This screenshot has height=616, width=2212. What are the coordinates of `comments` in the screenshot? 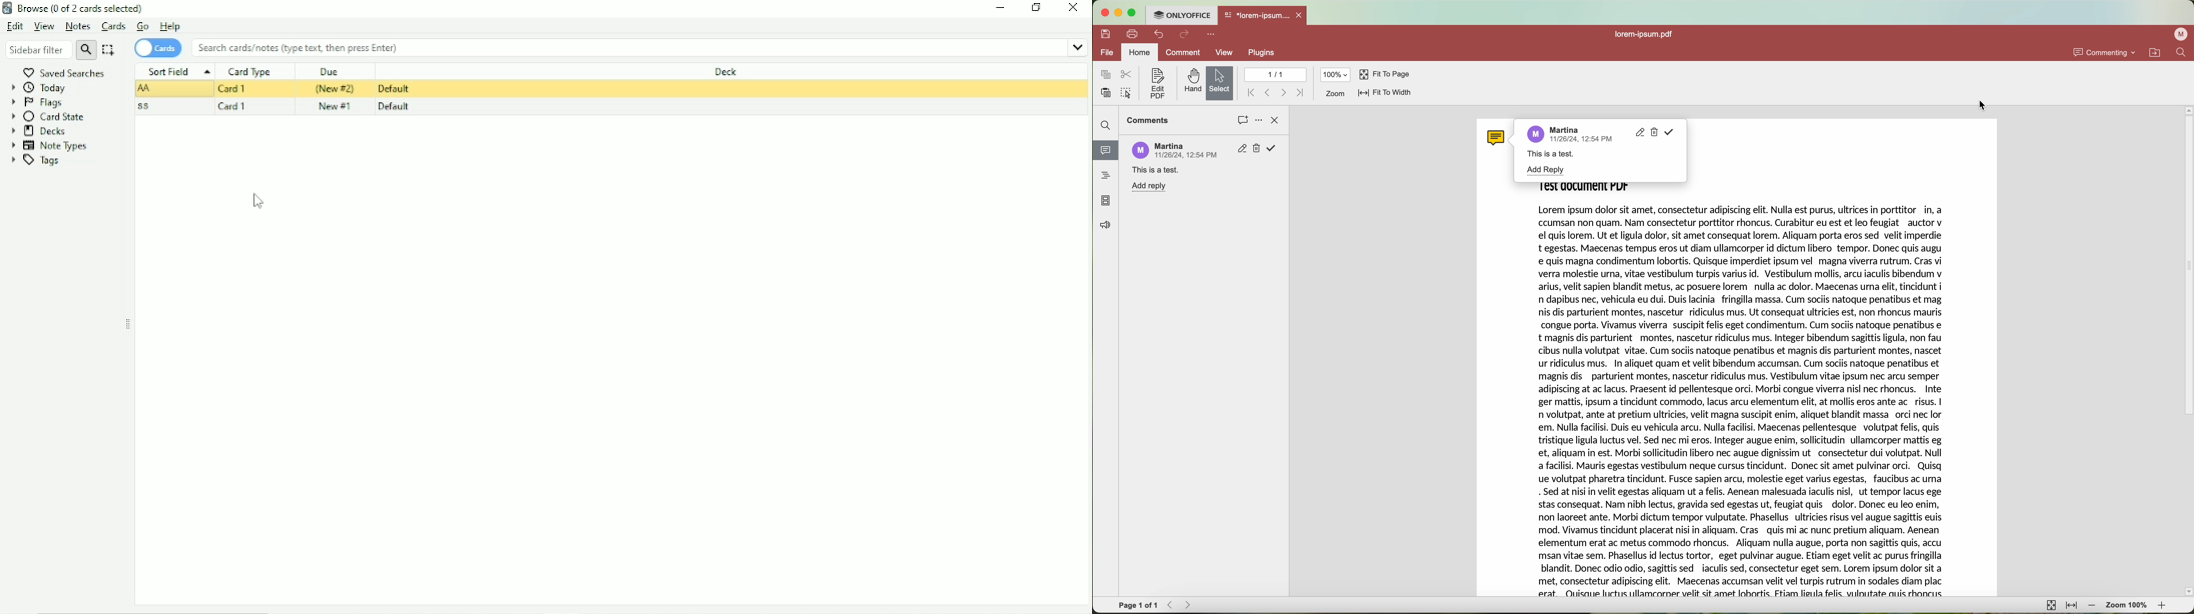 It's located at (1148, 120).